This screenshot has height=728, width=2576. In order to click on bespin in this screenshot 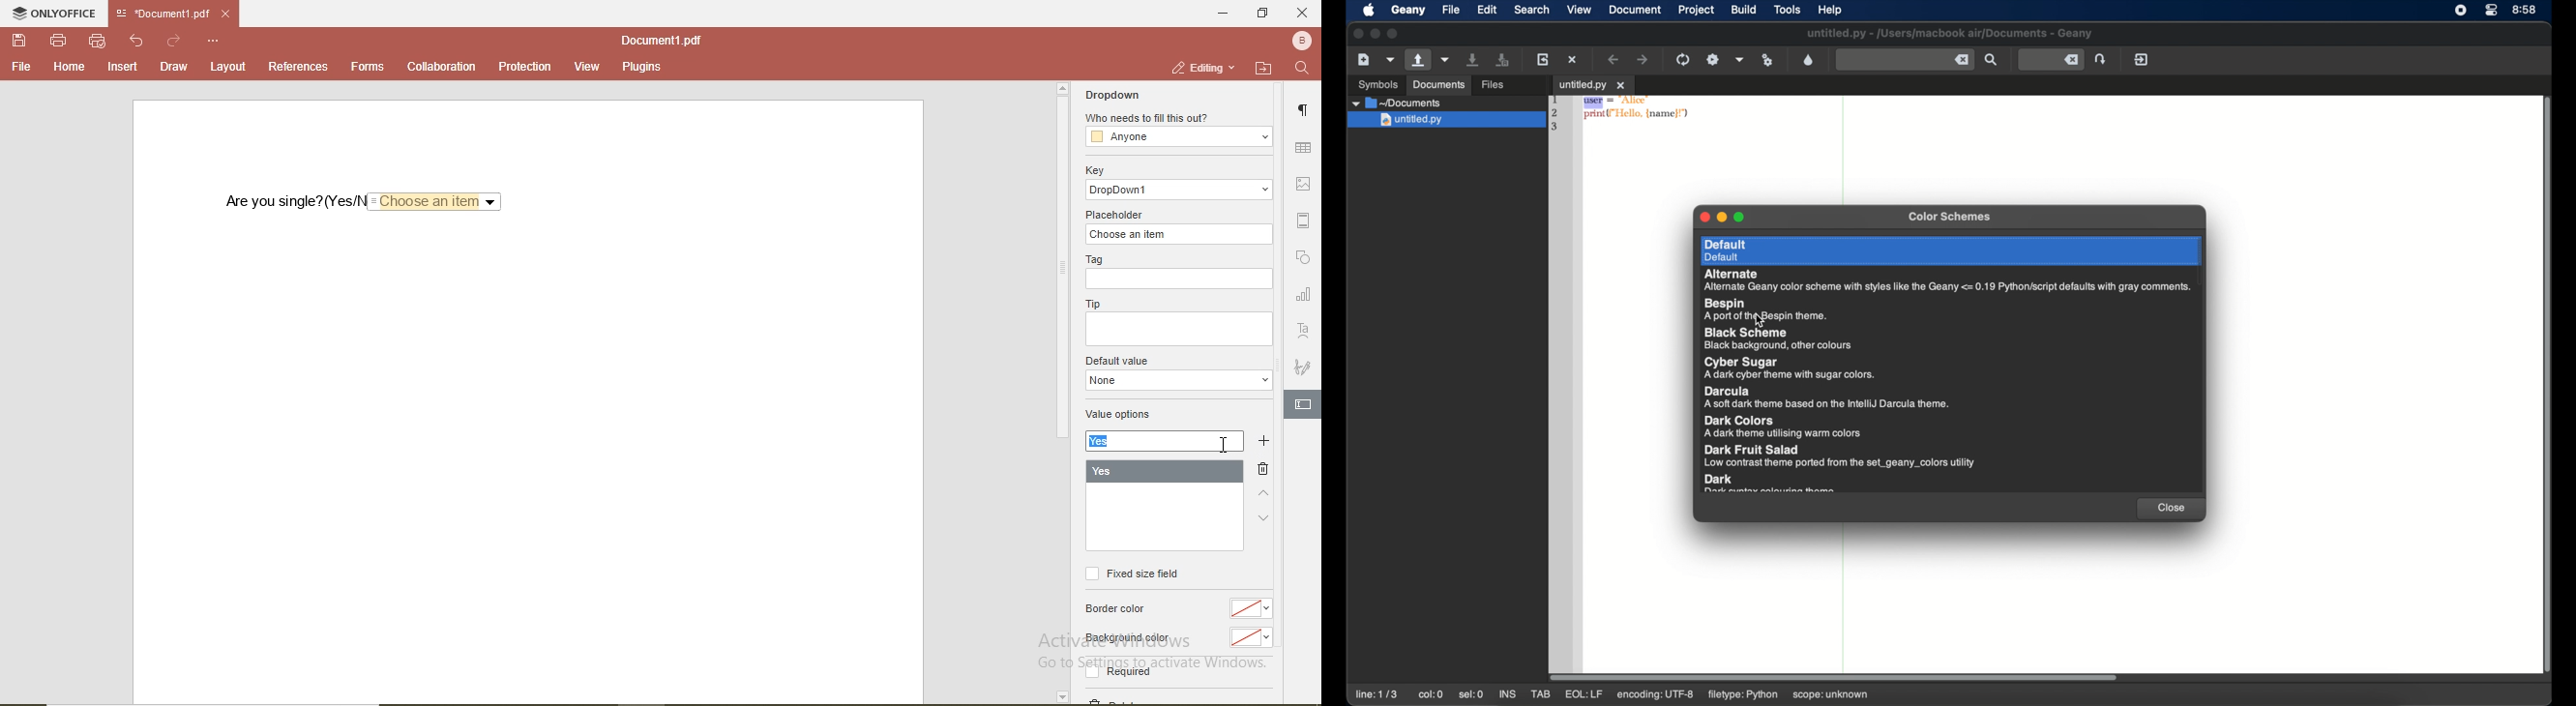, I will do `click(1766, 310)`.